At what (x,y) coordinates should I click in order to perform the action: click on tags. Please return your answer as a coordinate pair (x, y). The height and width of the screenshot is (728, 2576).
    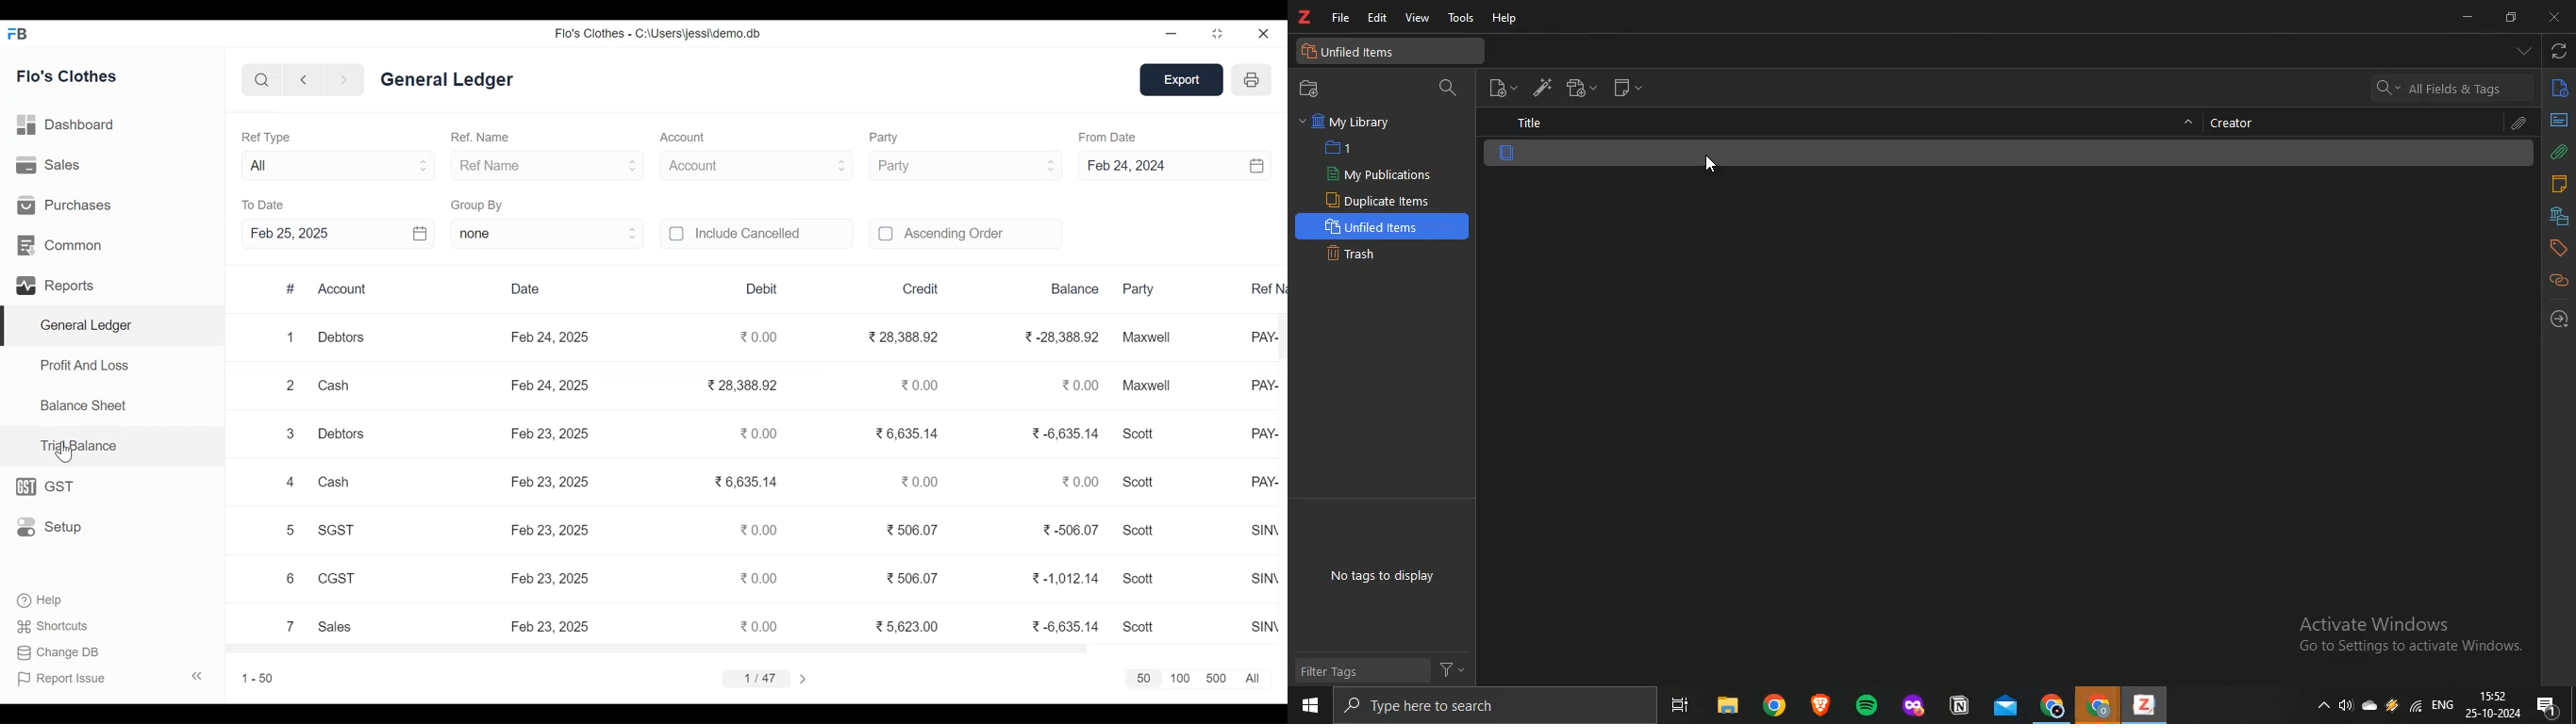
    Looking at the image, I should click on (2559, 247).